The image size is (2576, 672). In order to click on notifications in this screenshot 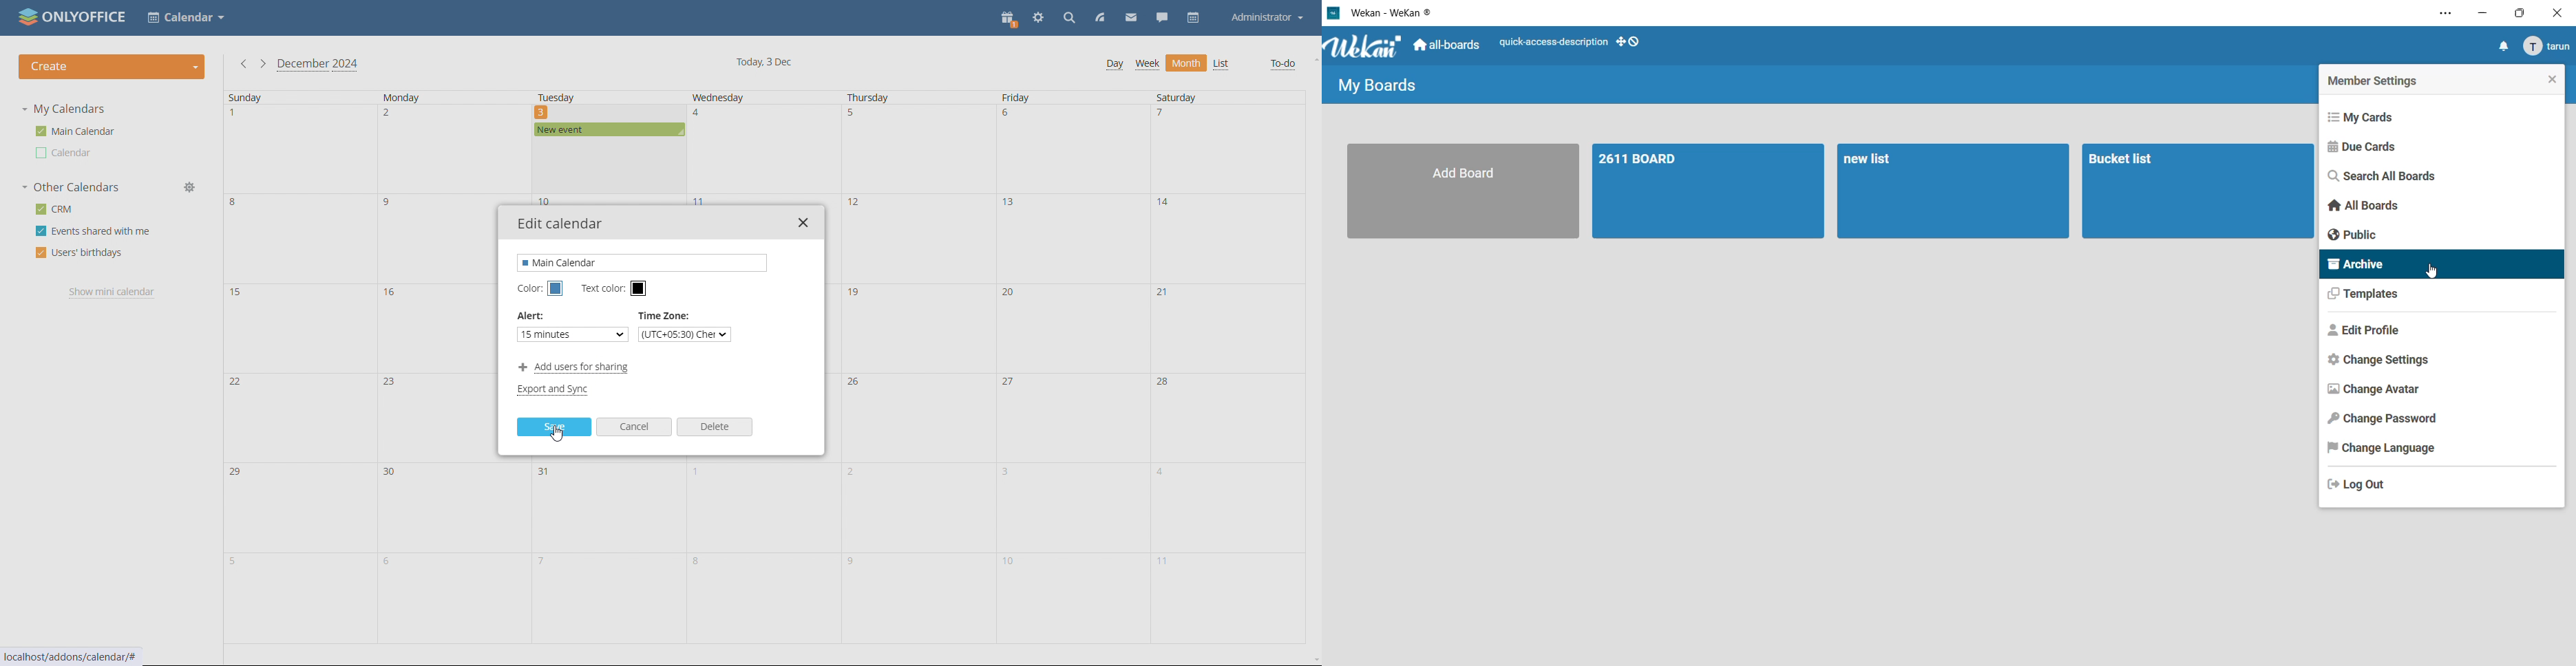, I will do `click(2498, 46)`.